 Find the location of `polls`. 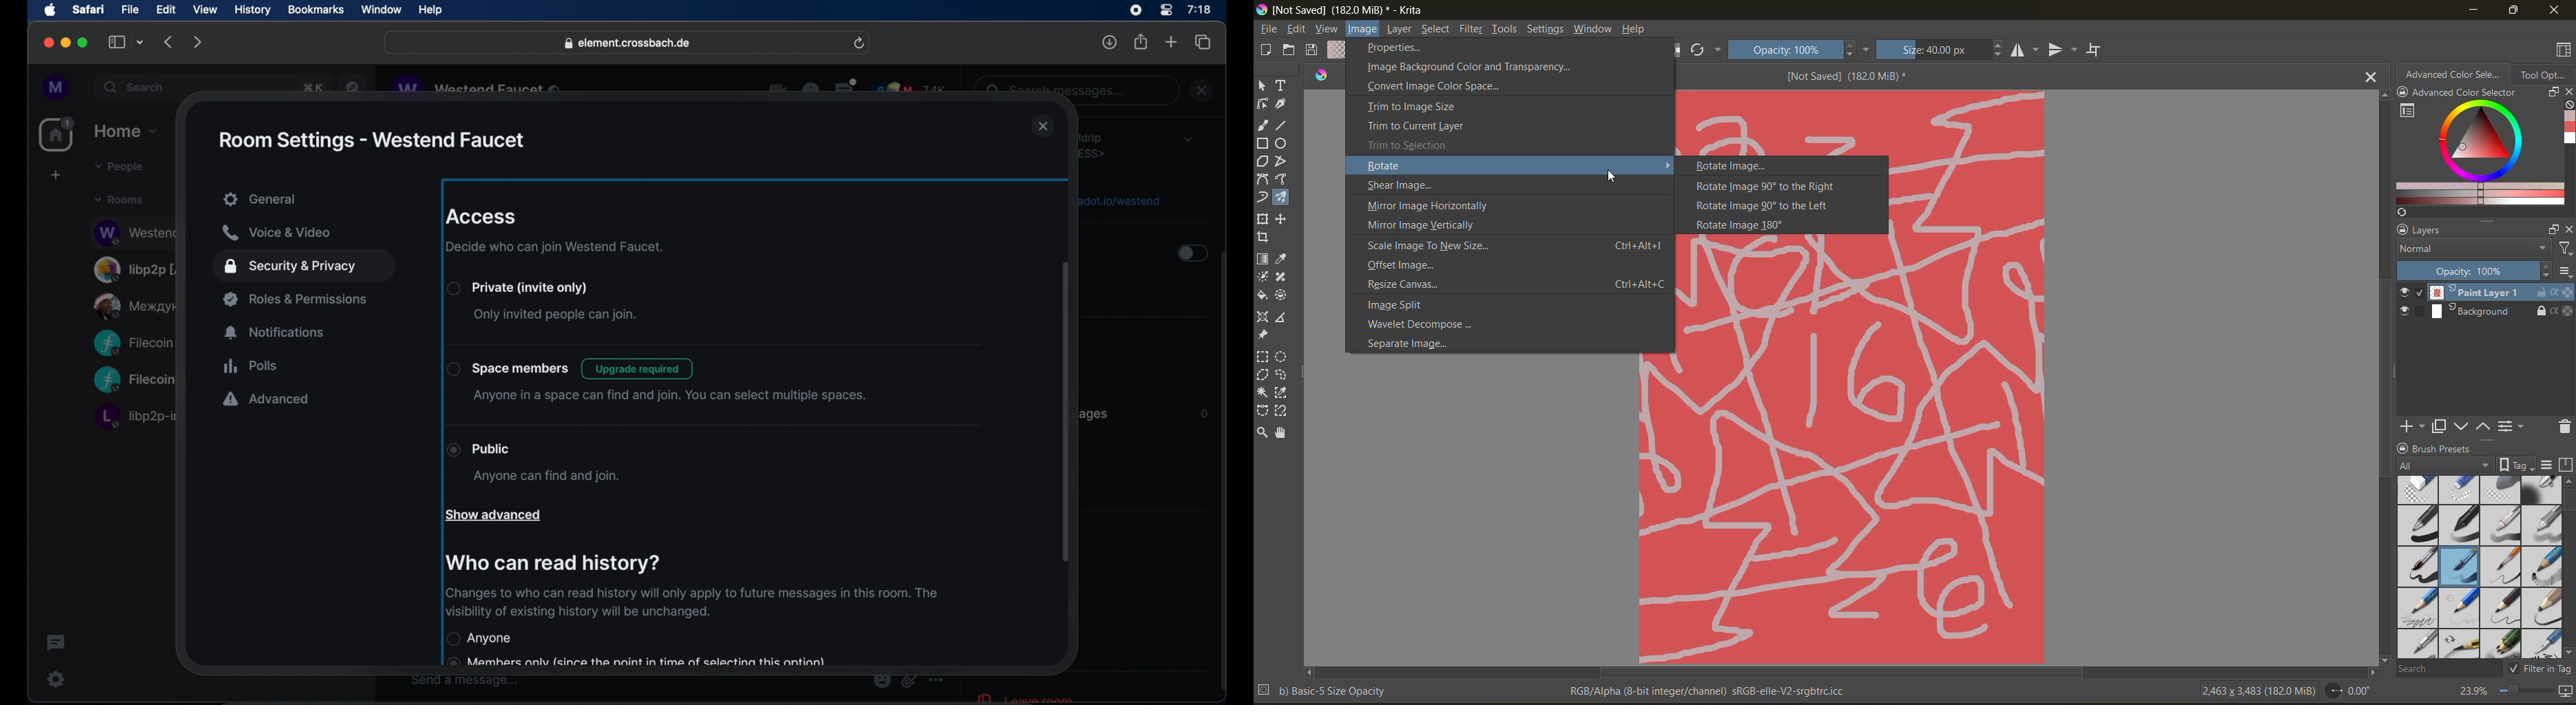

polls is located at coordinates (250, 366).